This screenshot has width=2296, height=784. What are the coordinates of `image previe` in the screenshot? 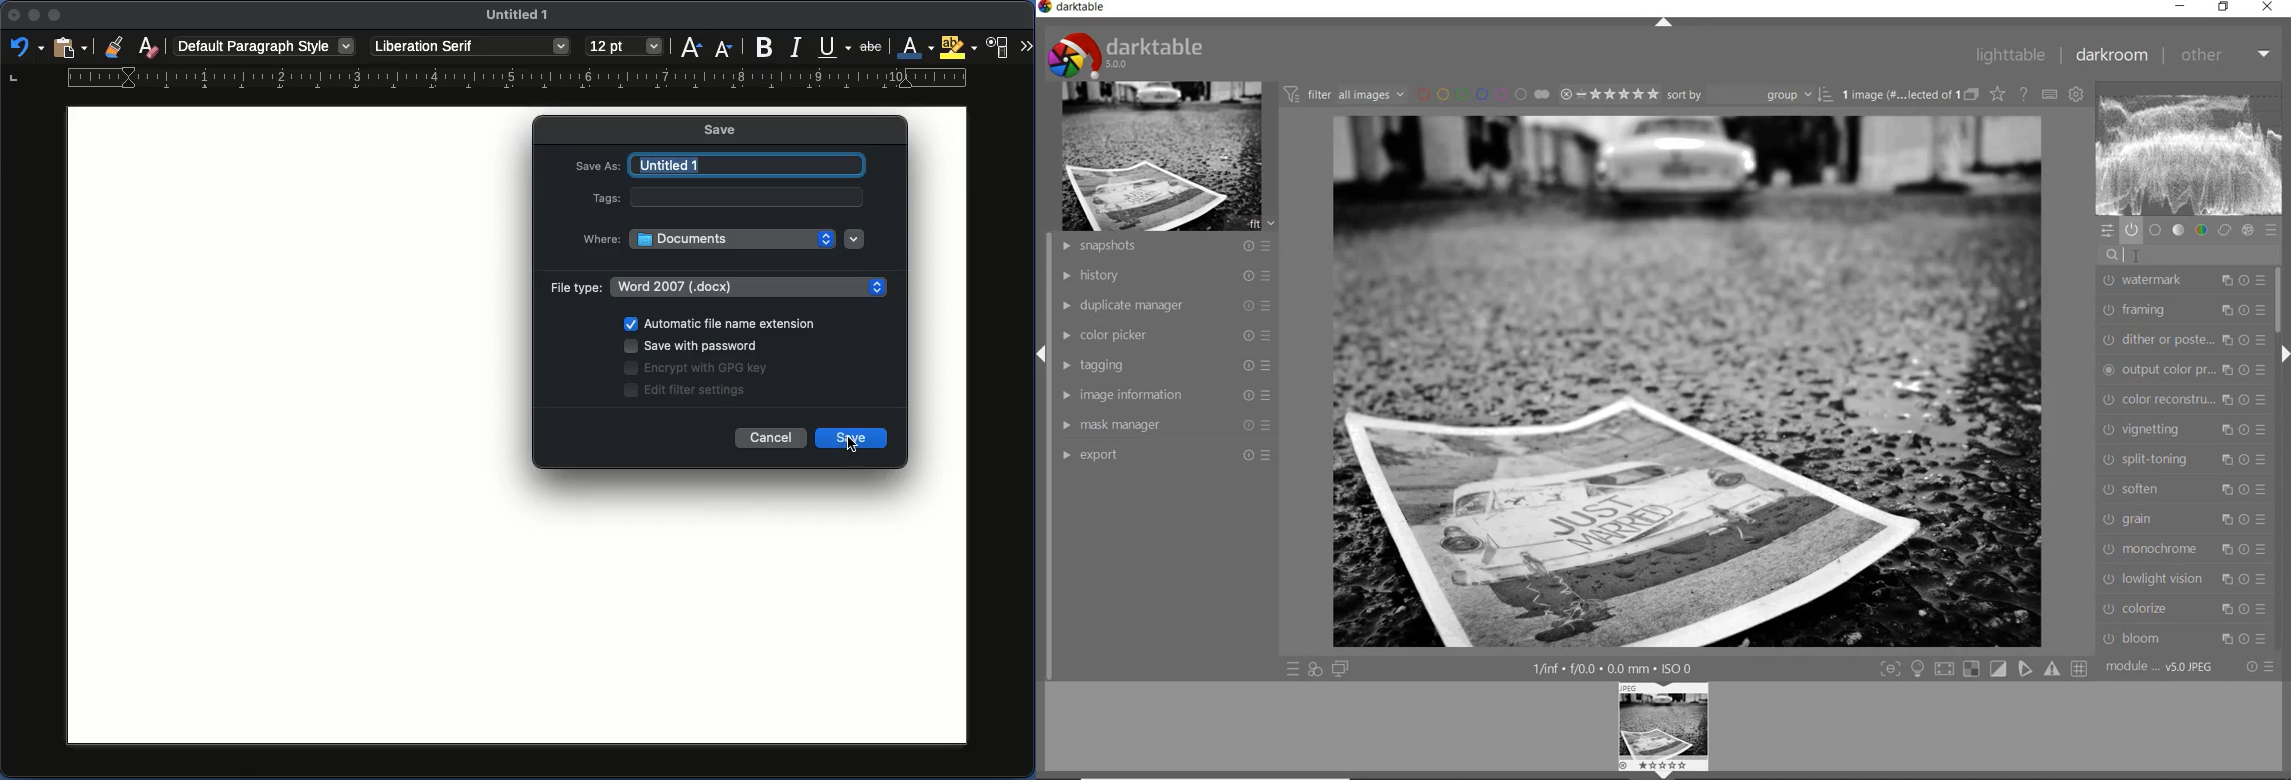 It's located at (1664, 731).